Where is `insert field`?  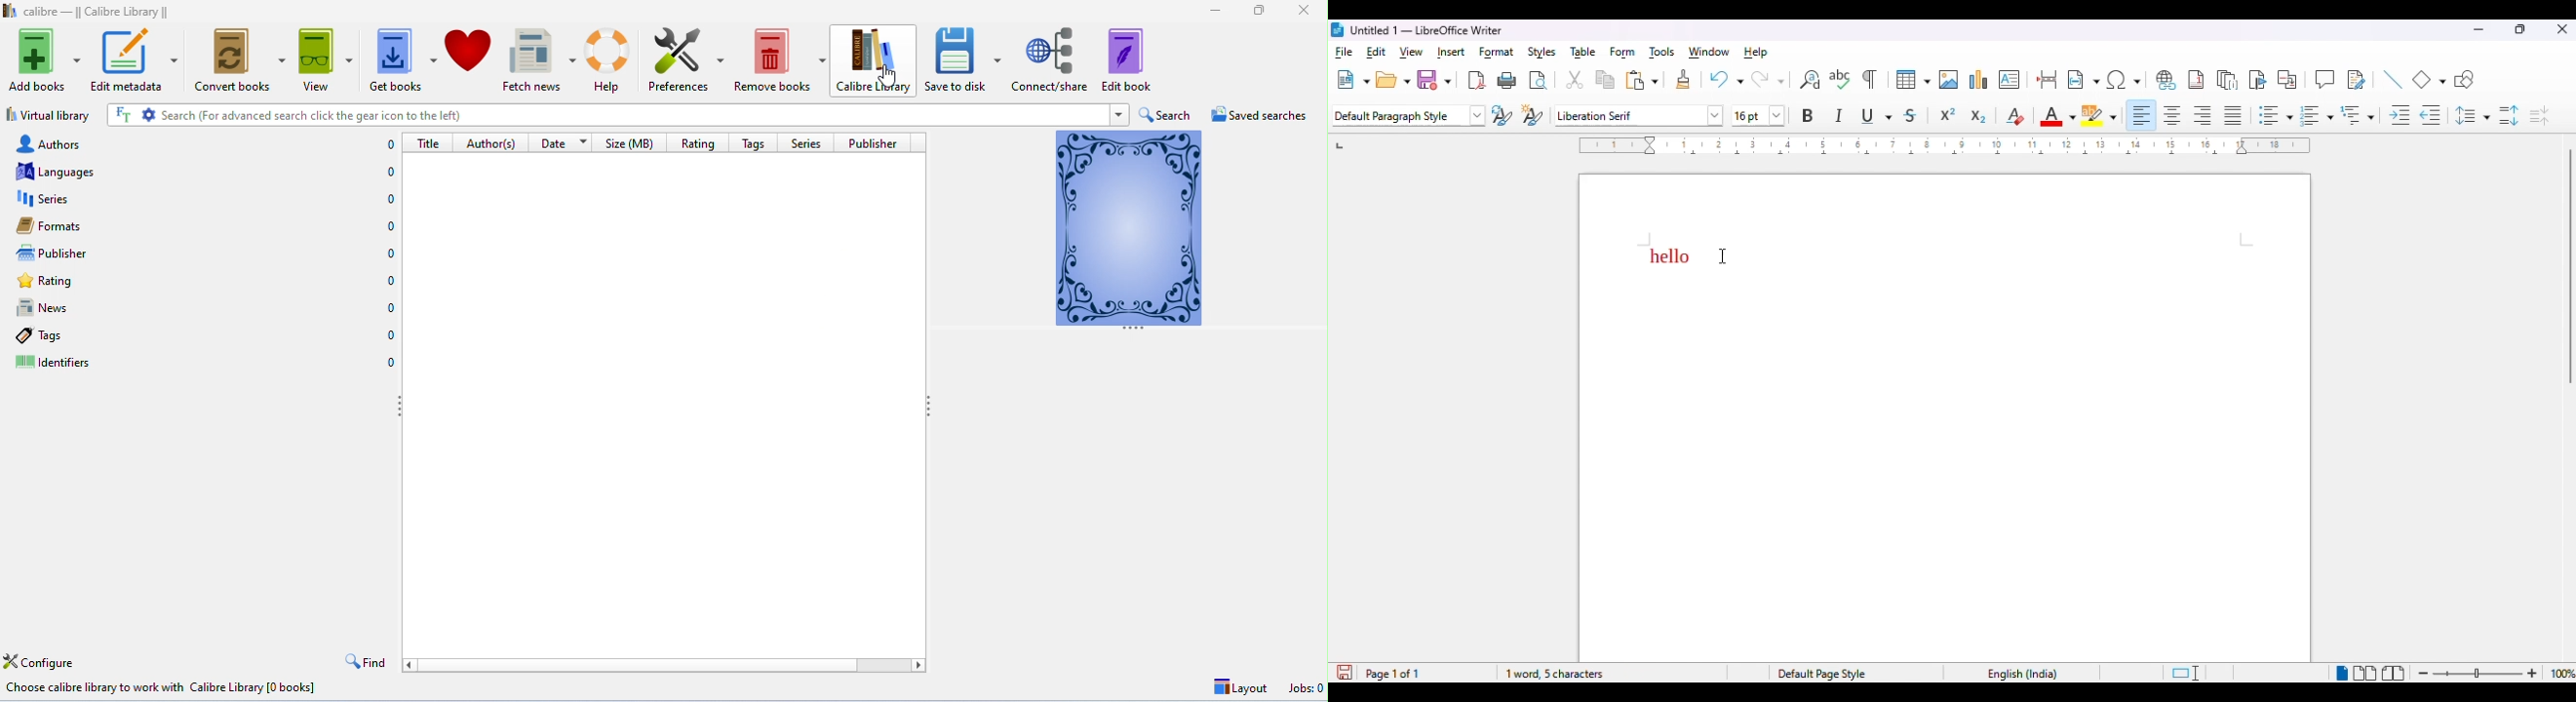
insert field is located at coordinates (2084, 80).